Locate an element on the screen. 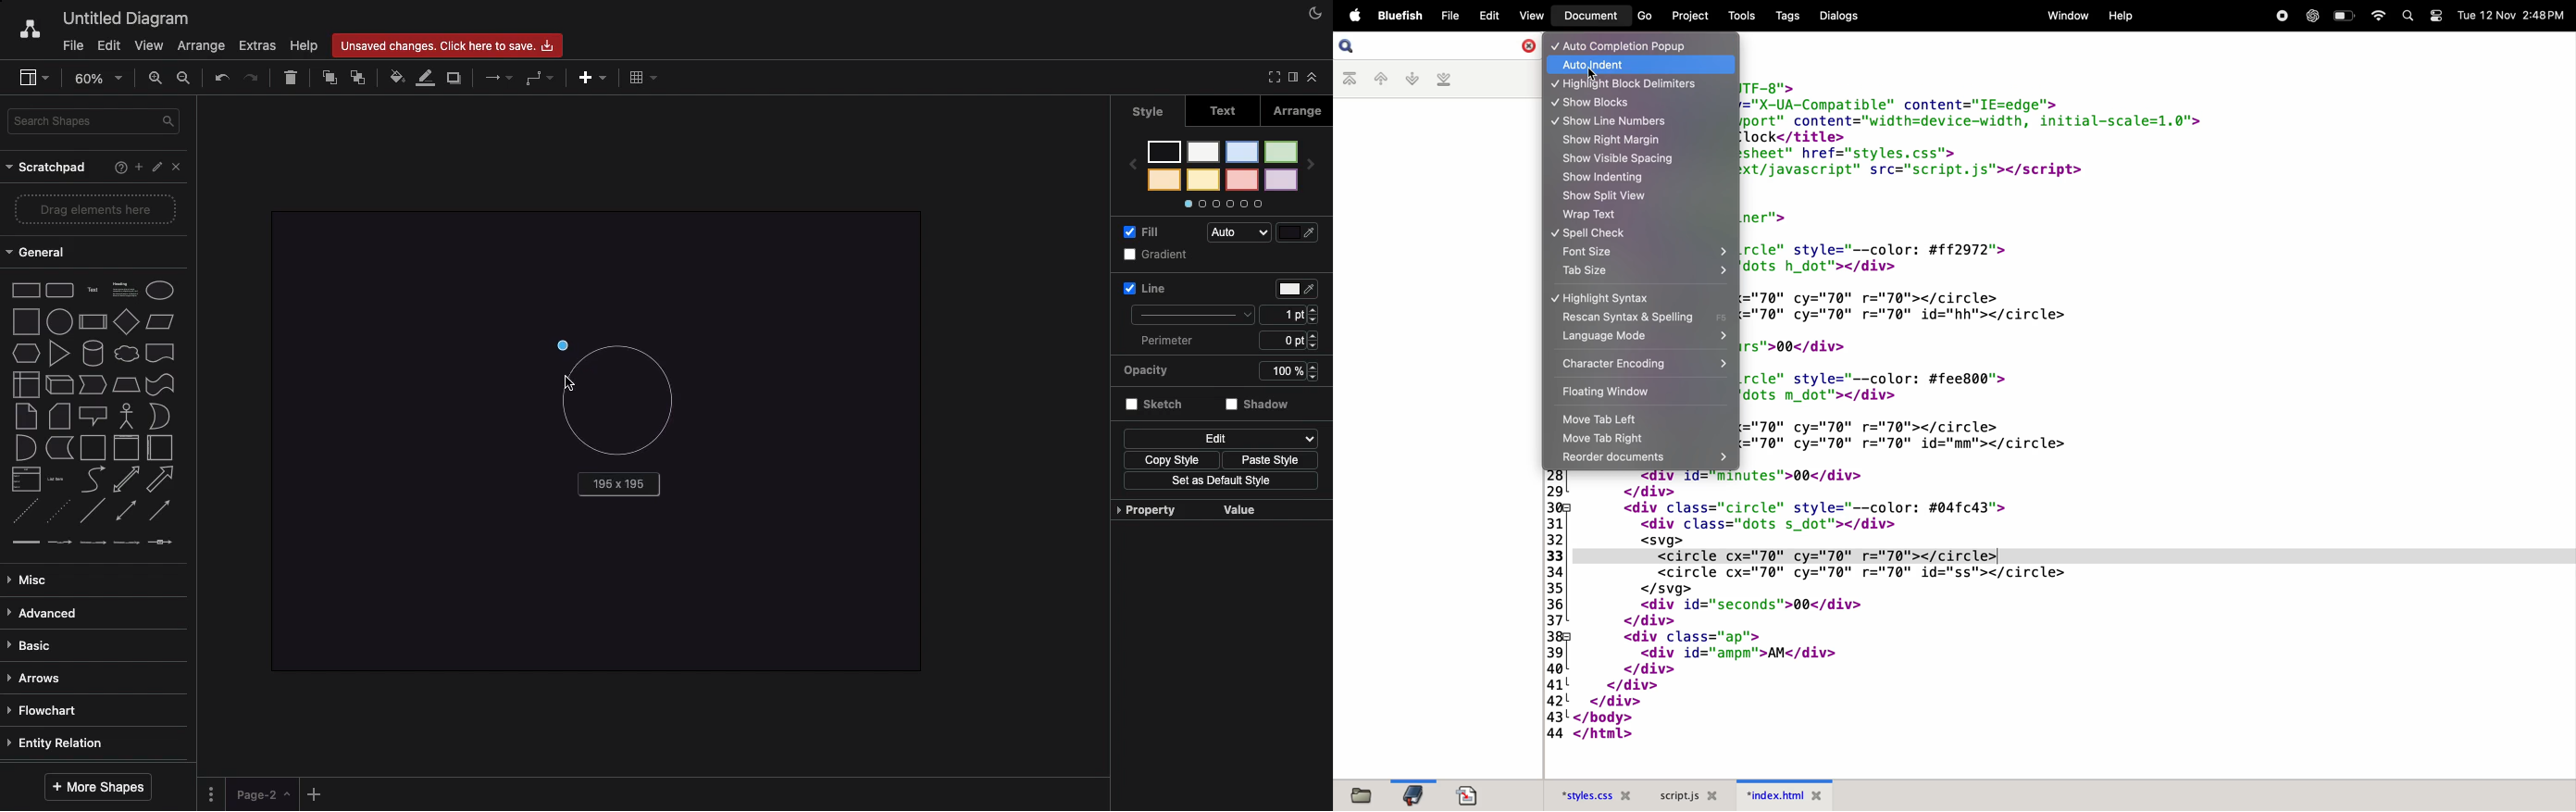 The image size is (2576, 812). record is located at coordinates (2279, 15).